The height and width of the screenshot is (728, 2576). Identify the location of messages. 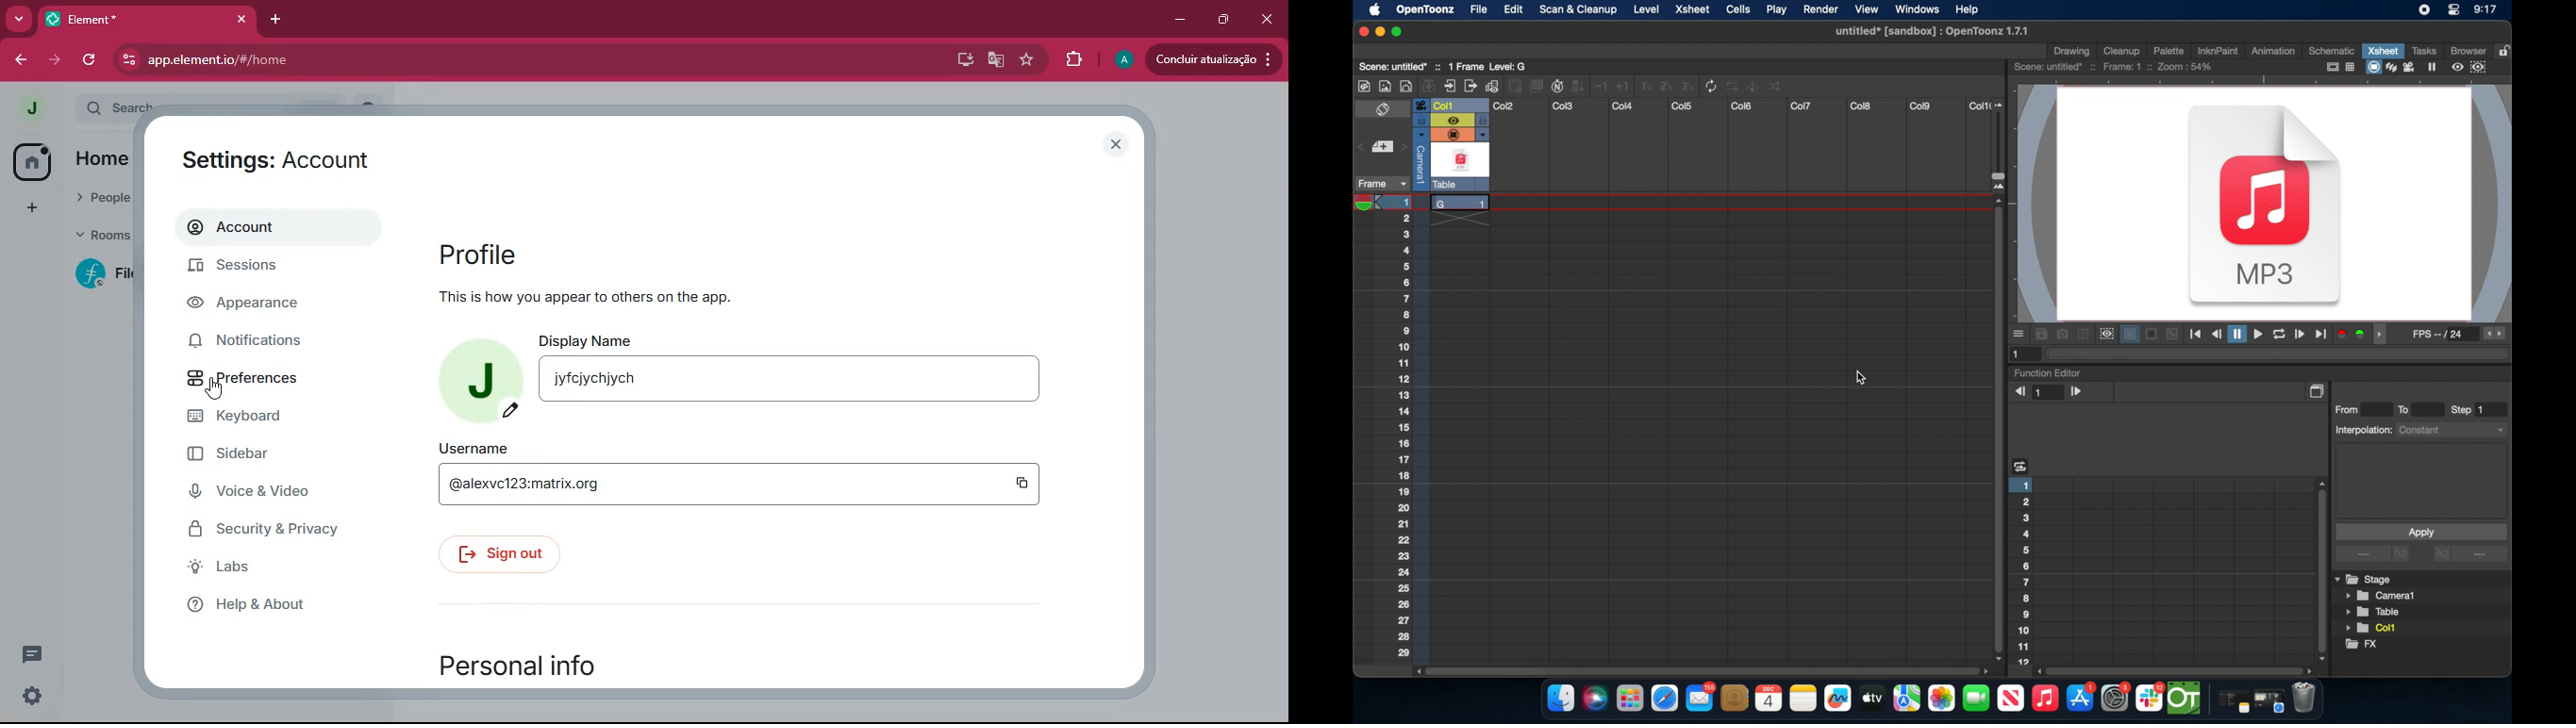
(36, 654).